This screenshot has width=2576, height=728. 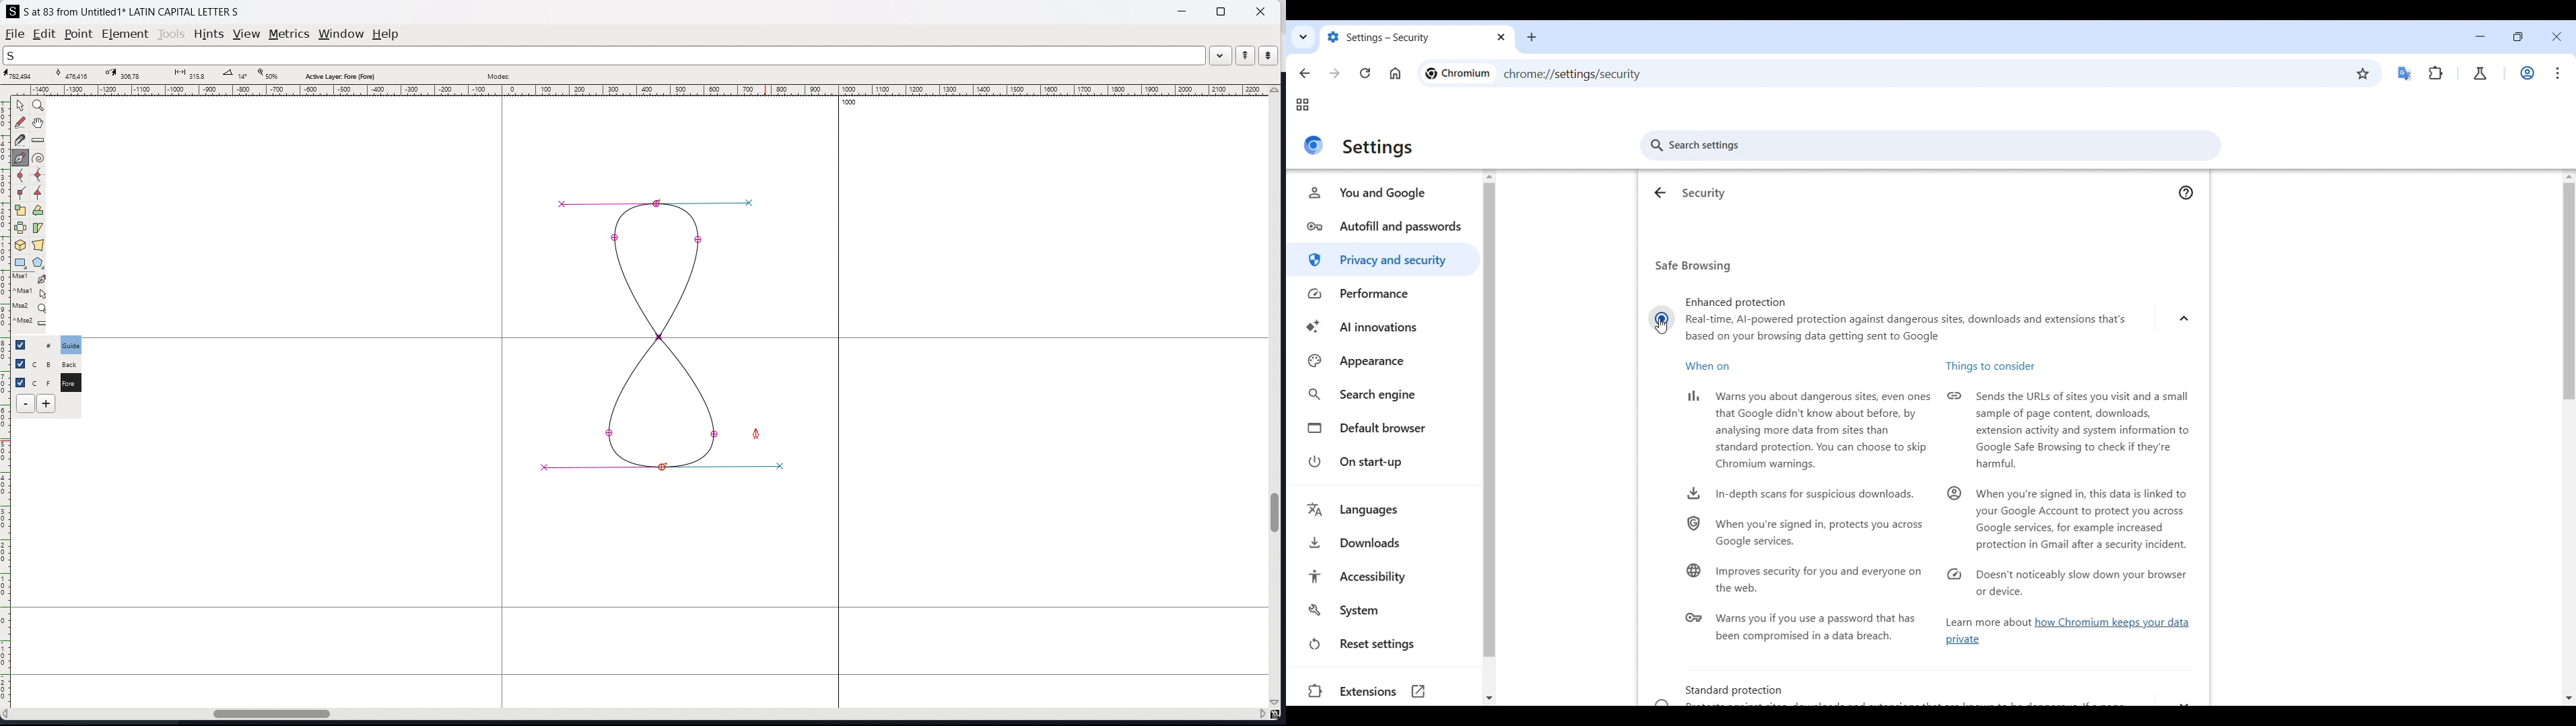 What do you see at coordinates (1457, 73) in the screenshot?
I see `chromium` at bounding box center [1457, 73].